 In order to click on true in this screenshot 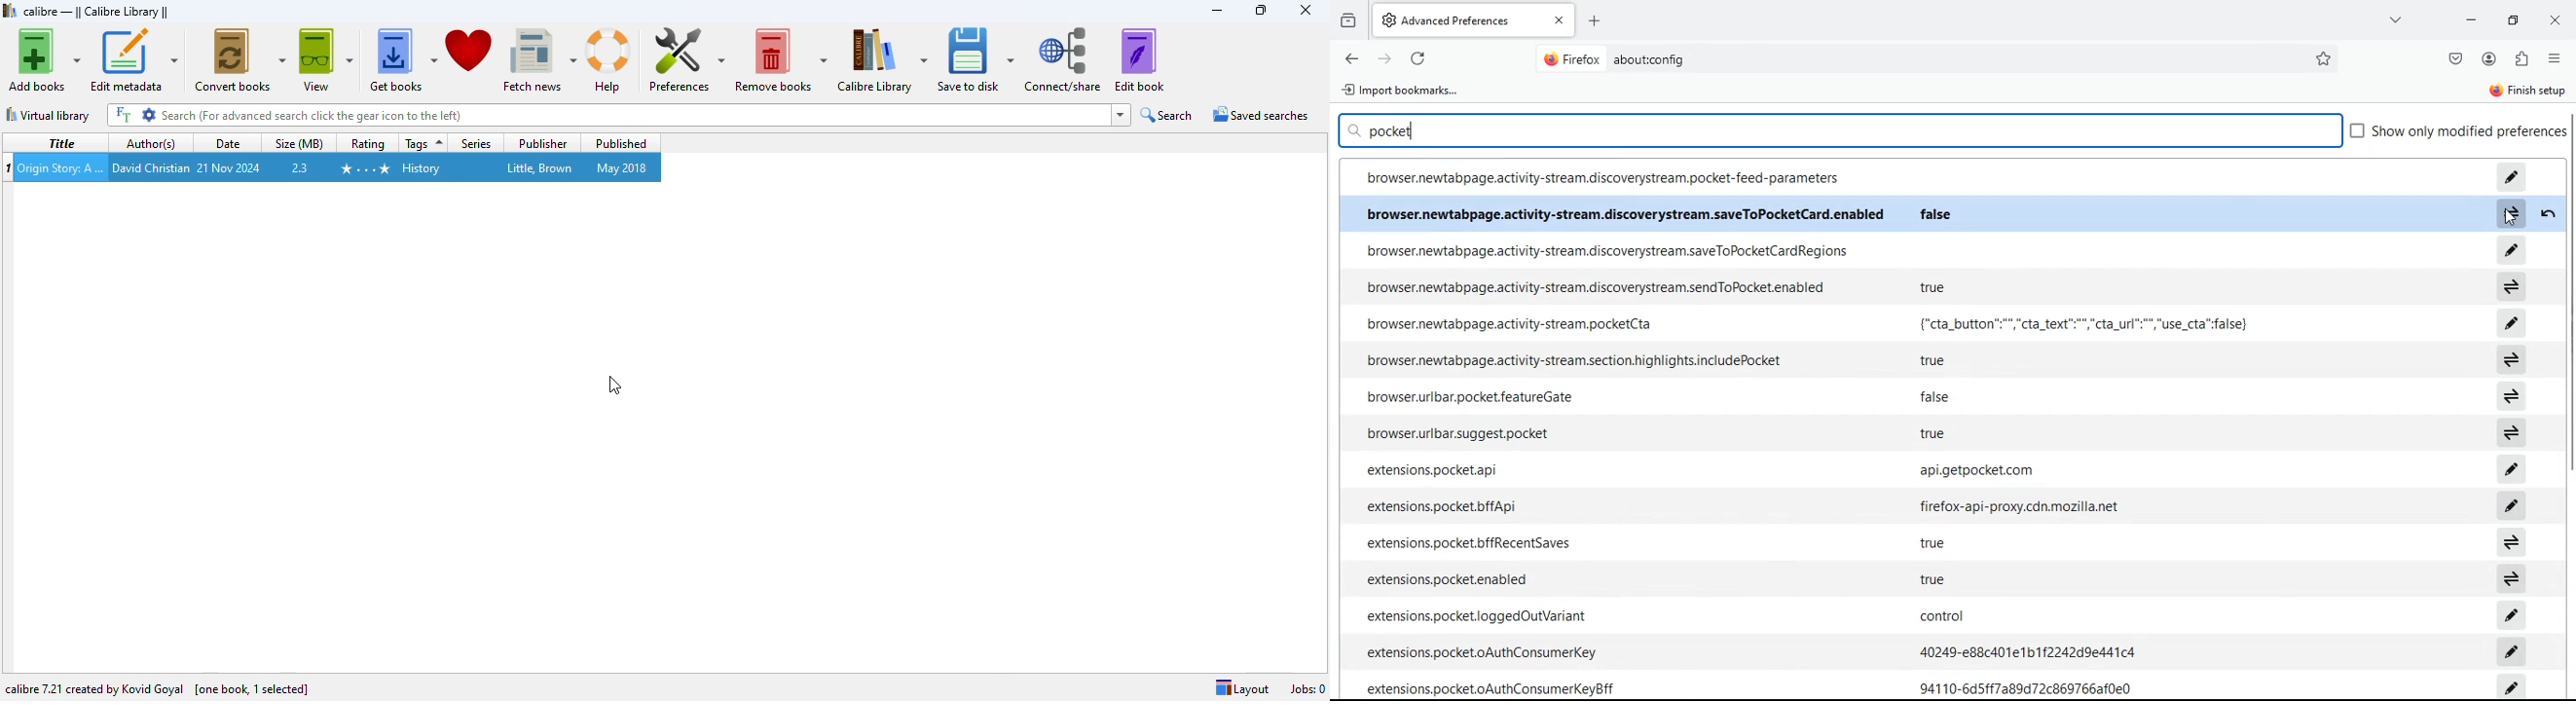, I will do `click(1935, 359)`.